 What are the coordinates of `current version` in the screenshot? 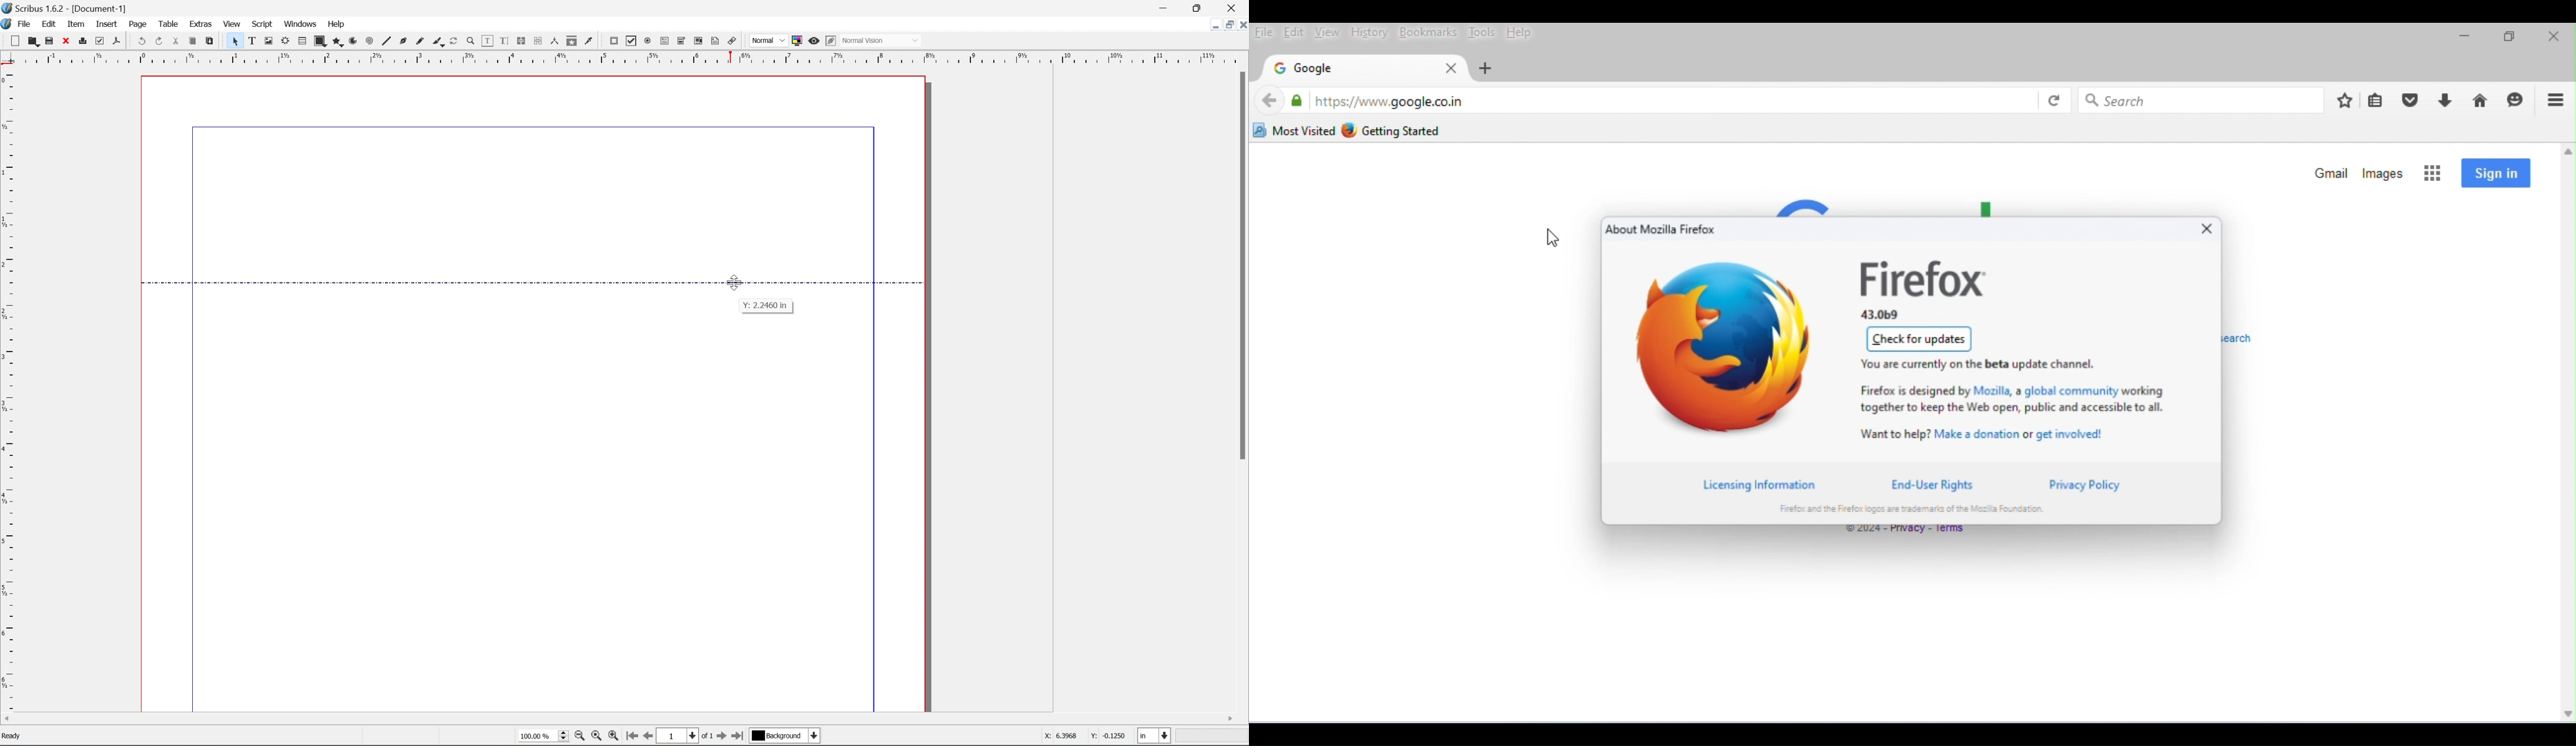 It's located at (1883, 316).